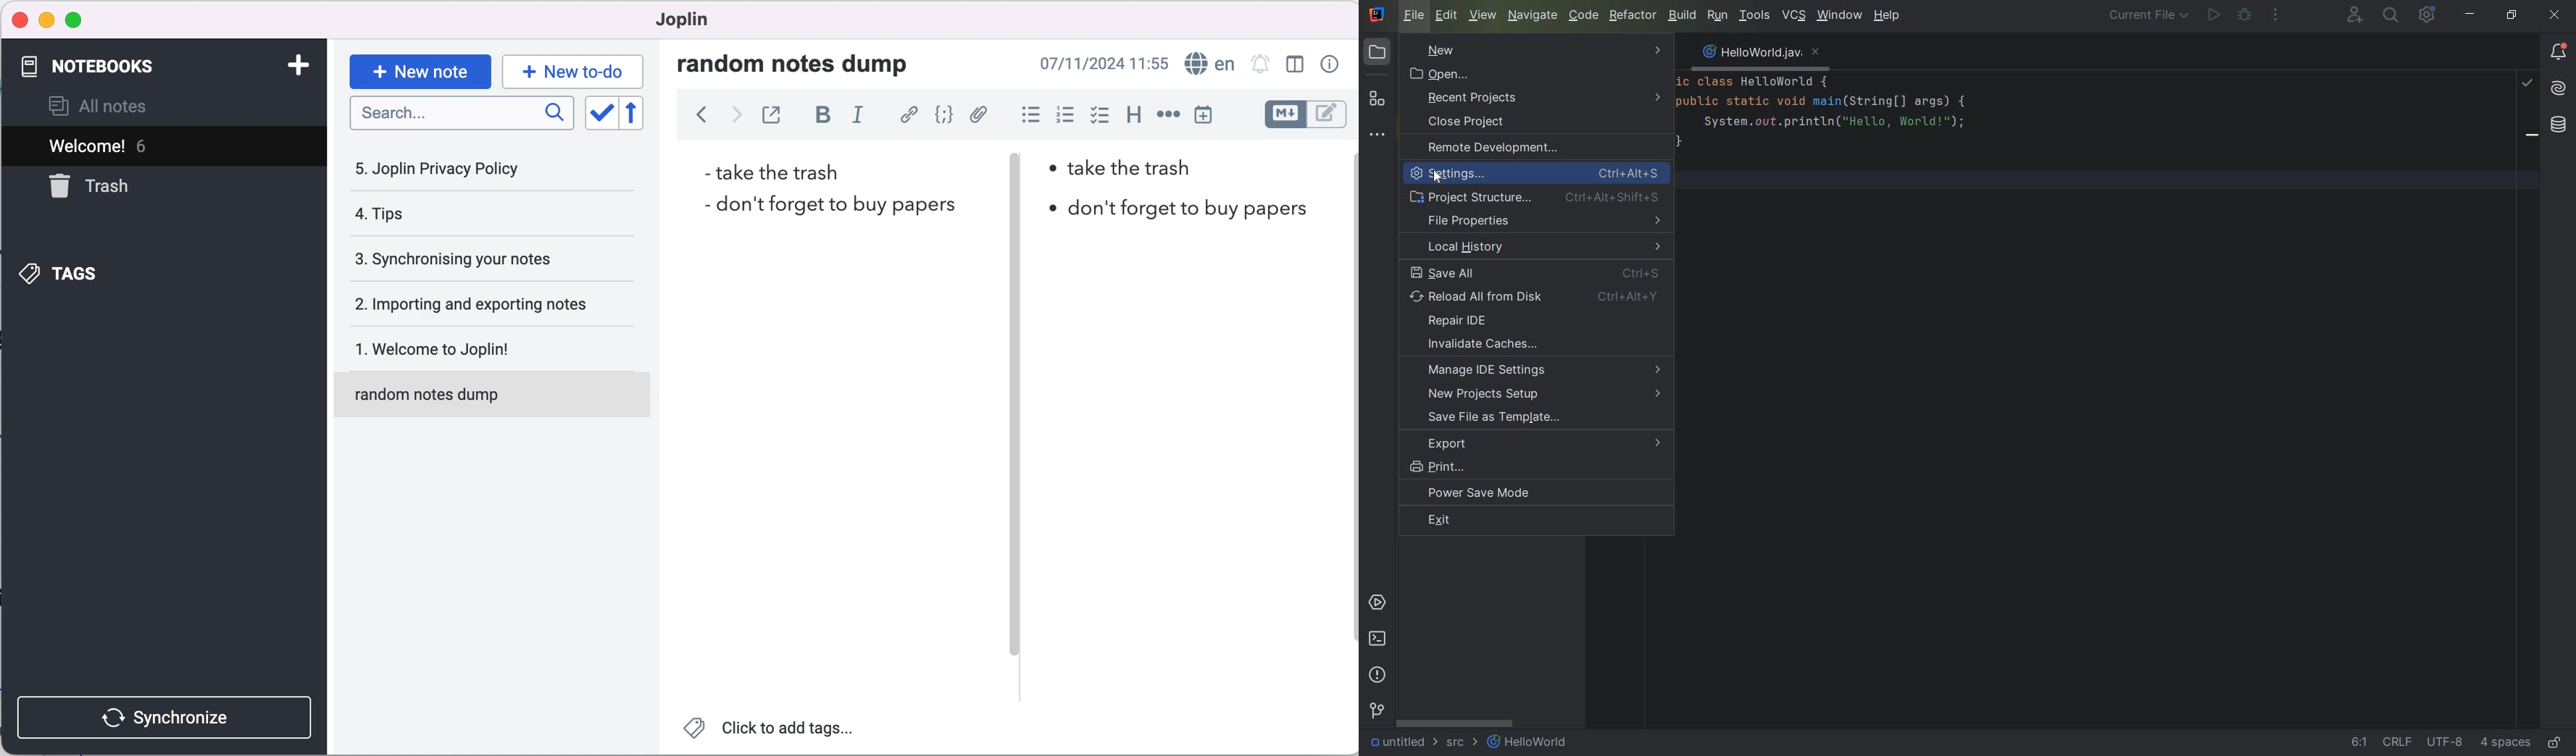 The height and width of the screenshot is (756, 2576). I want to click on notebooks, so click(131, 67).